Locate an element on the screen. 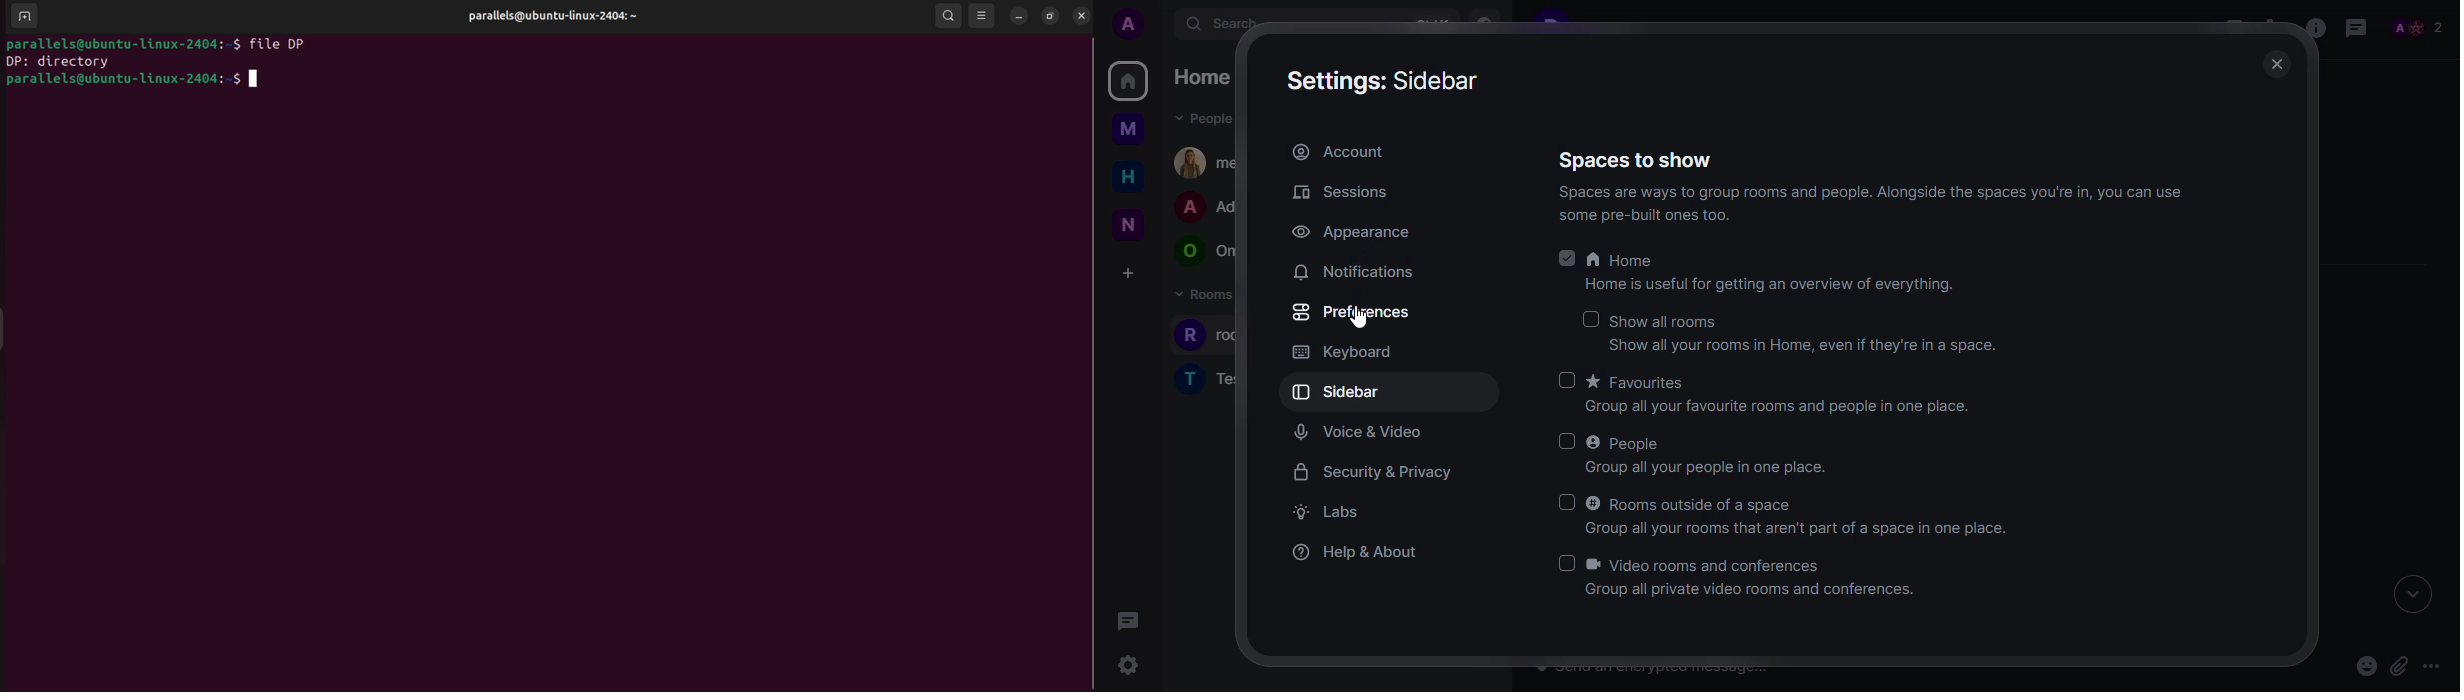  Group all your rooms that aren't part of a space in one place. is located at coordinates (1802, 528).